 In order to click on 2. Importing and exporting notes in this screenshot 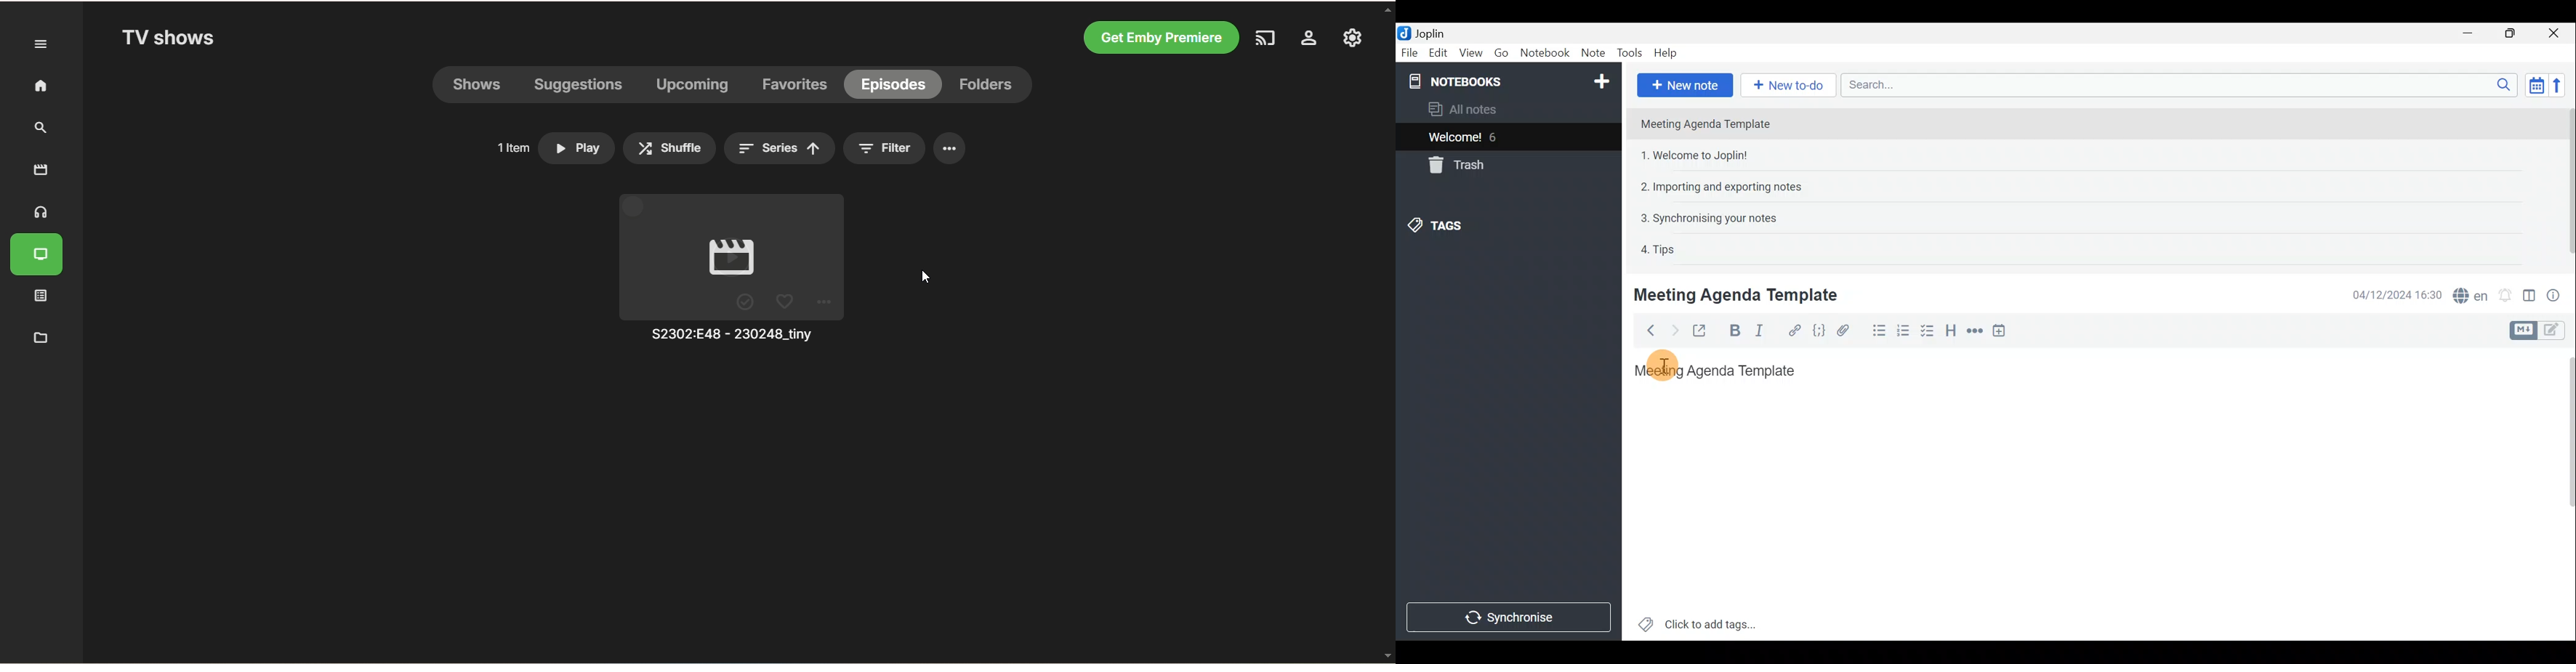, I will do `click(1726, 187)`.